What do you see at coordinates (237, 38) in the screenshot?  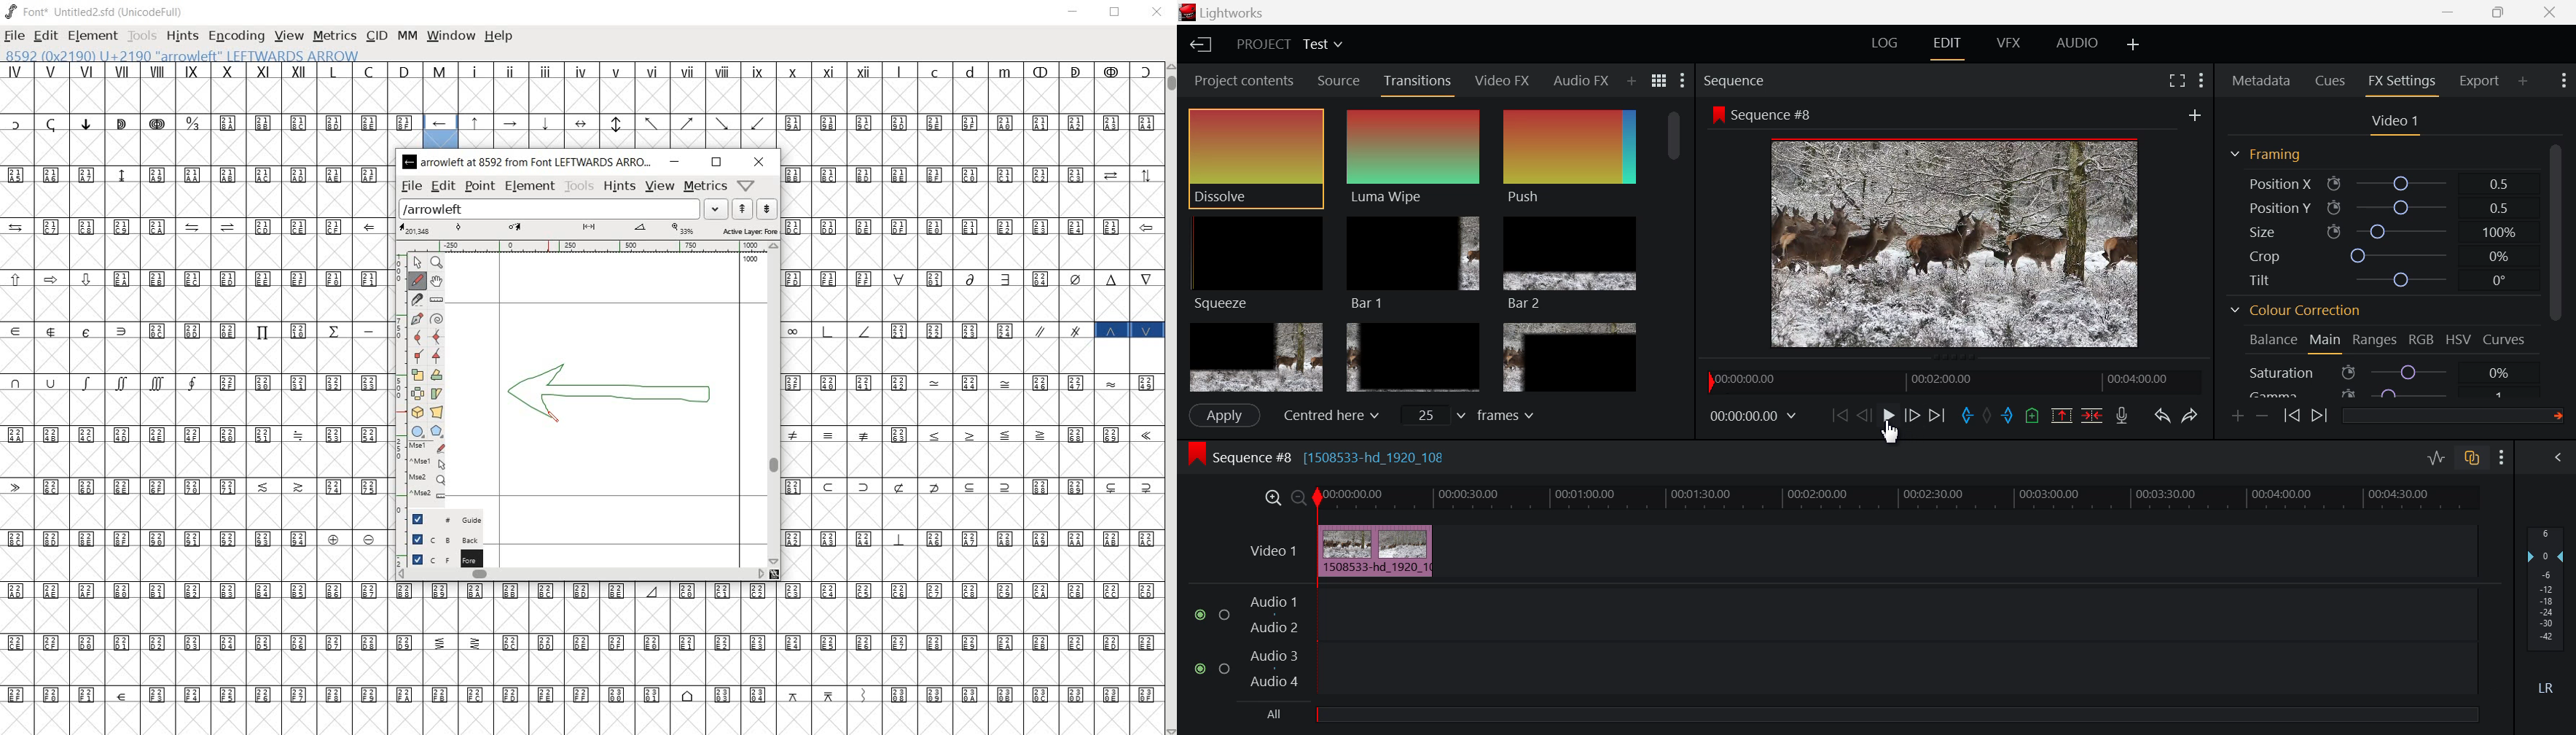 I see `encoding` at bounding box center [237, 38].